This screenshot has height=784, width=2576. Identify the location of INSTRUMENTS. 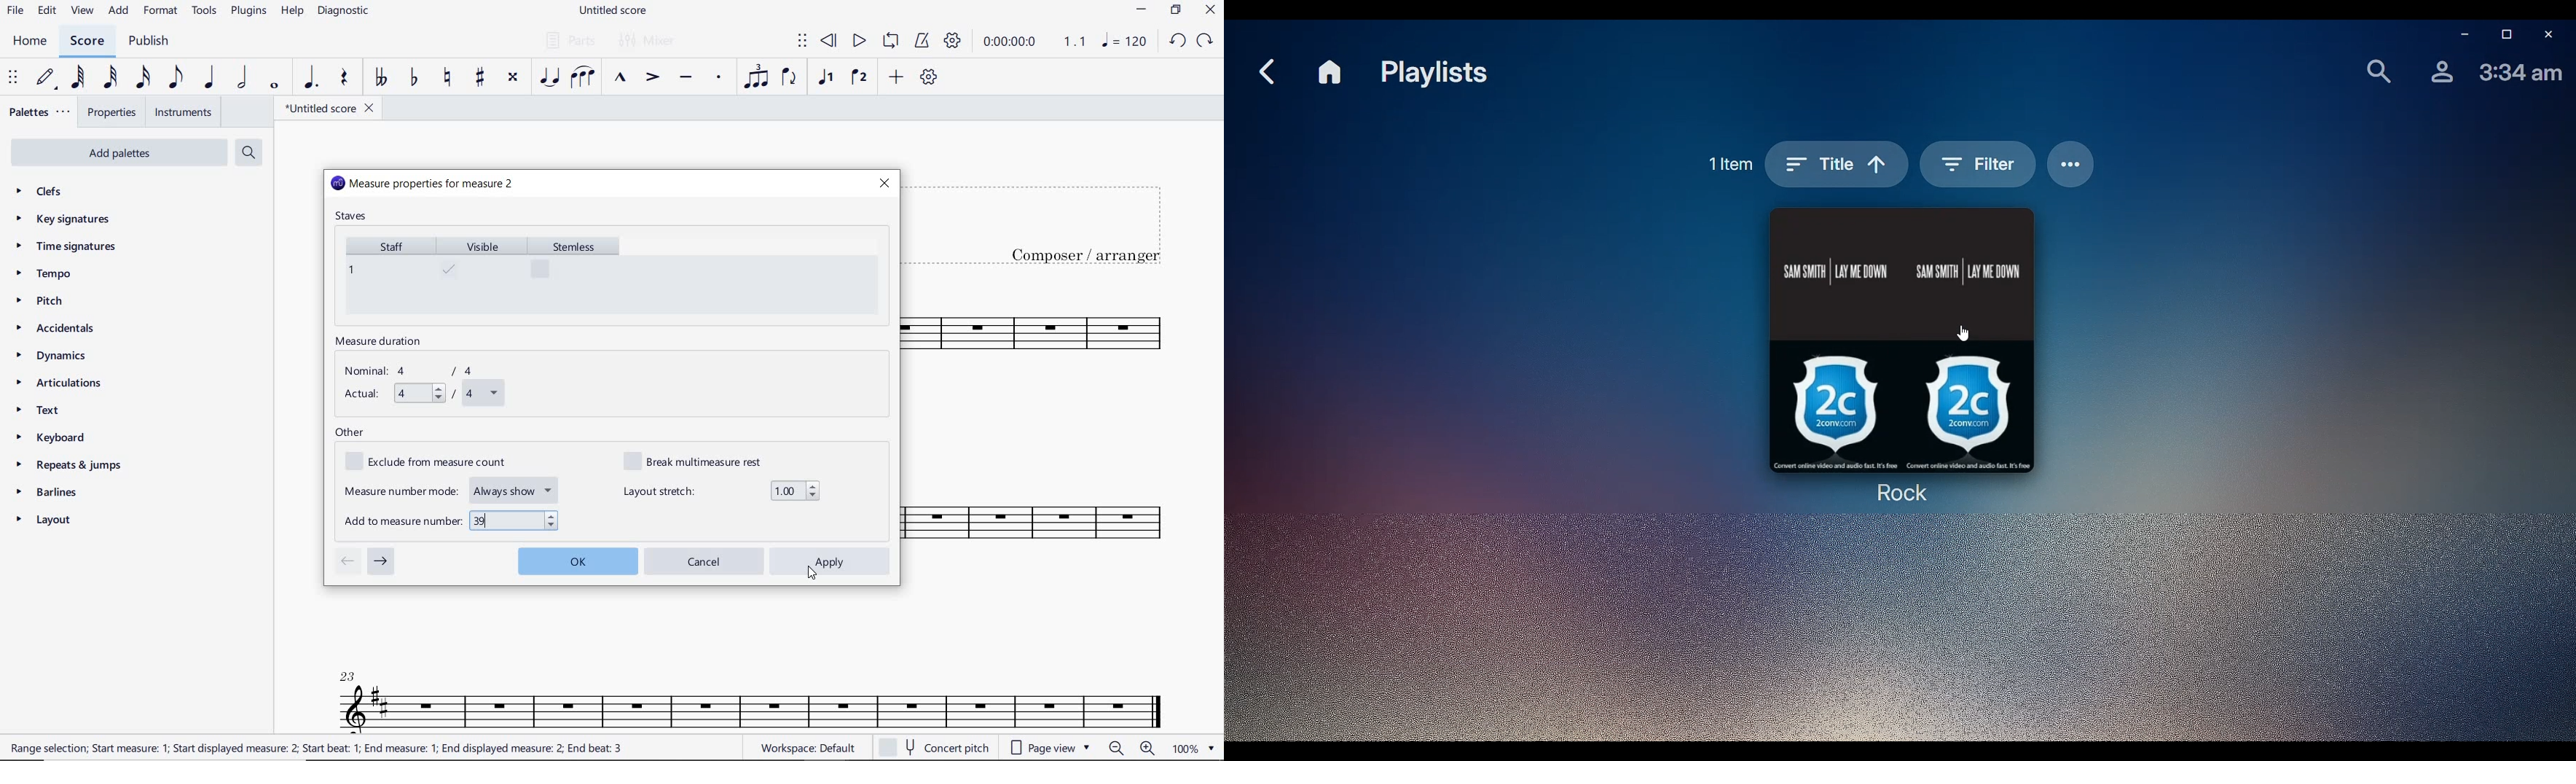
(180, 112).